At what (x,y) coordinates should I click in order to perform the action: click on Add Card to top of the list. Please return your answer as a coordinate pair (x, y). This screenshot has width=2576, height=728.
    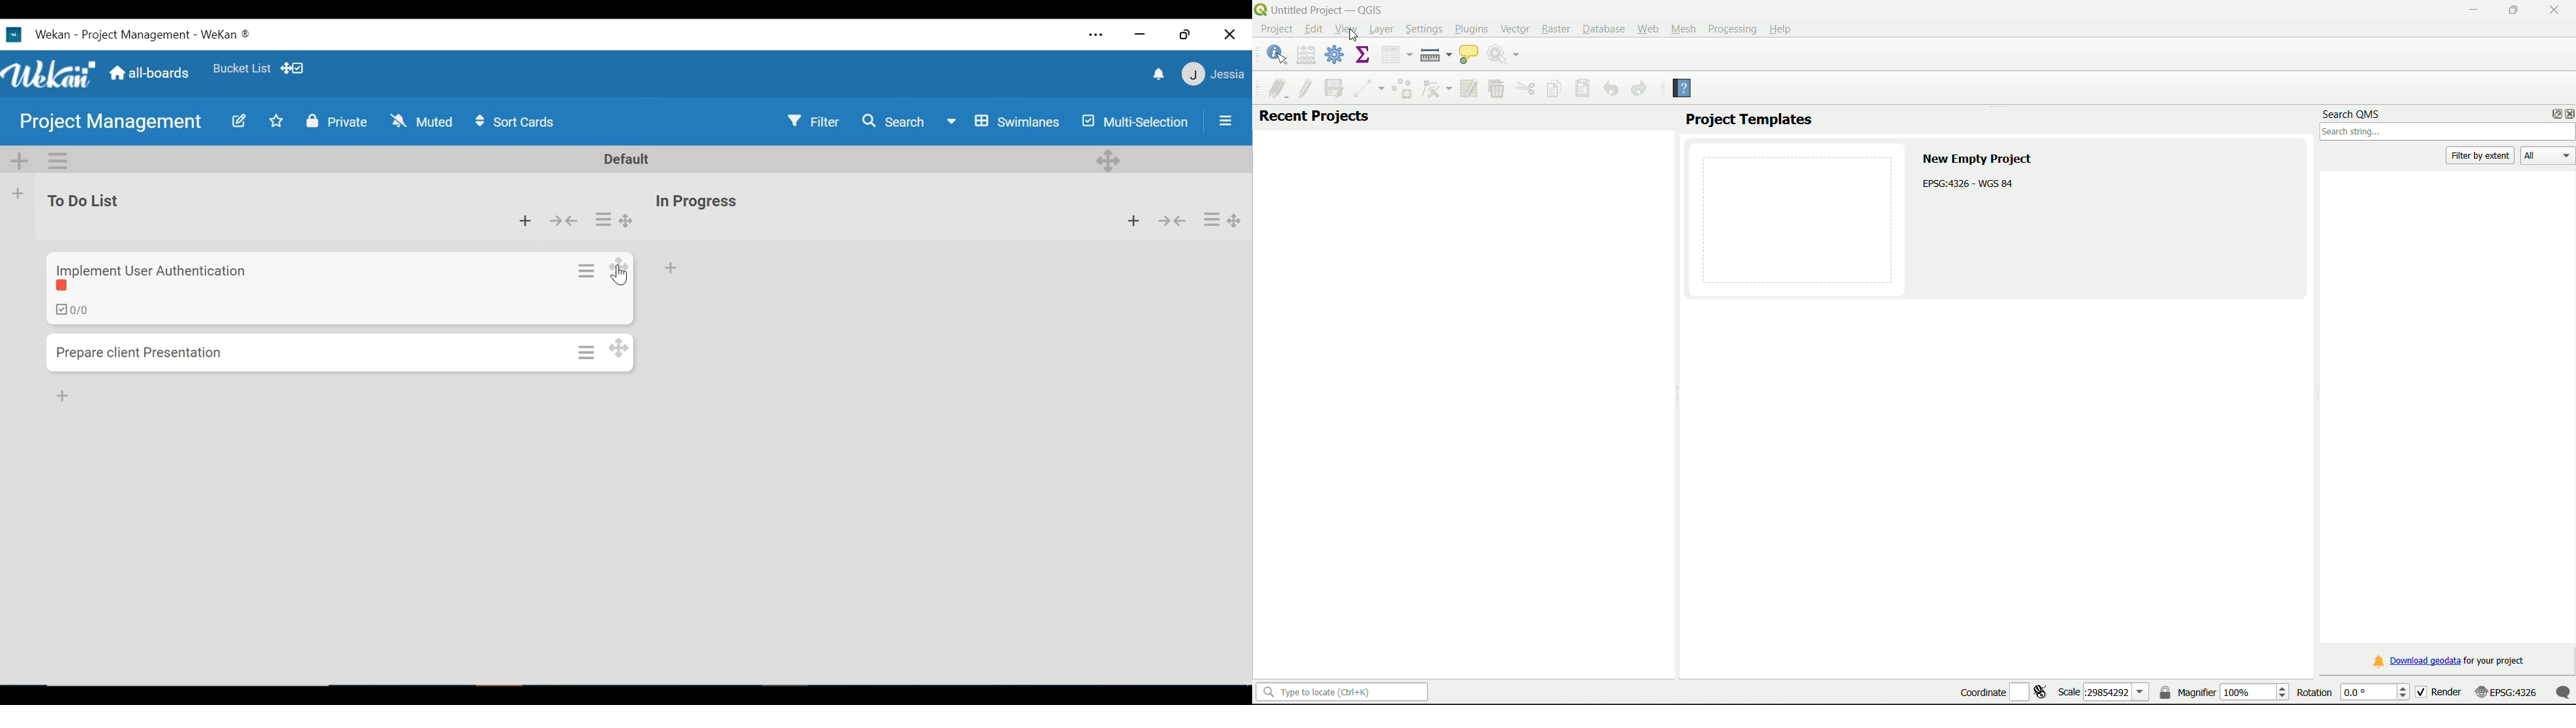
    Looking at the image, I should click on (526, 223).